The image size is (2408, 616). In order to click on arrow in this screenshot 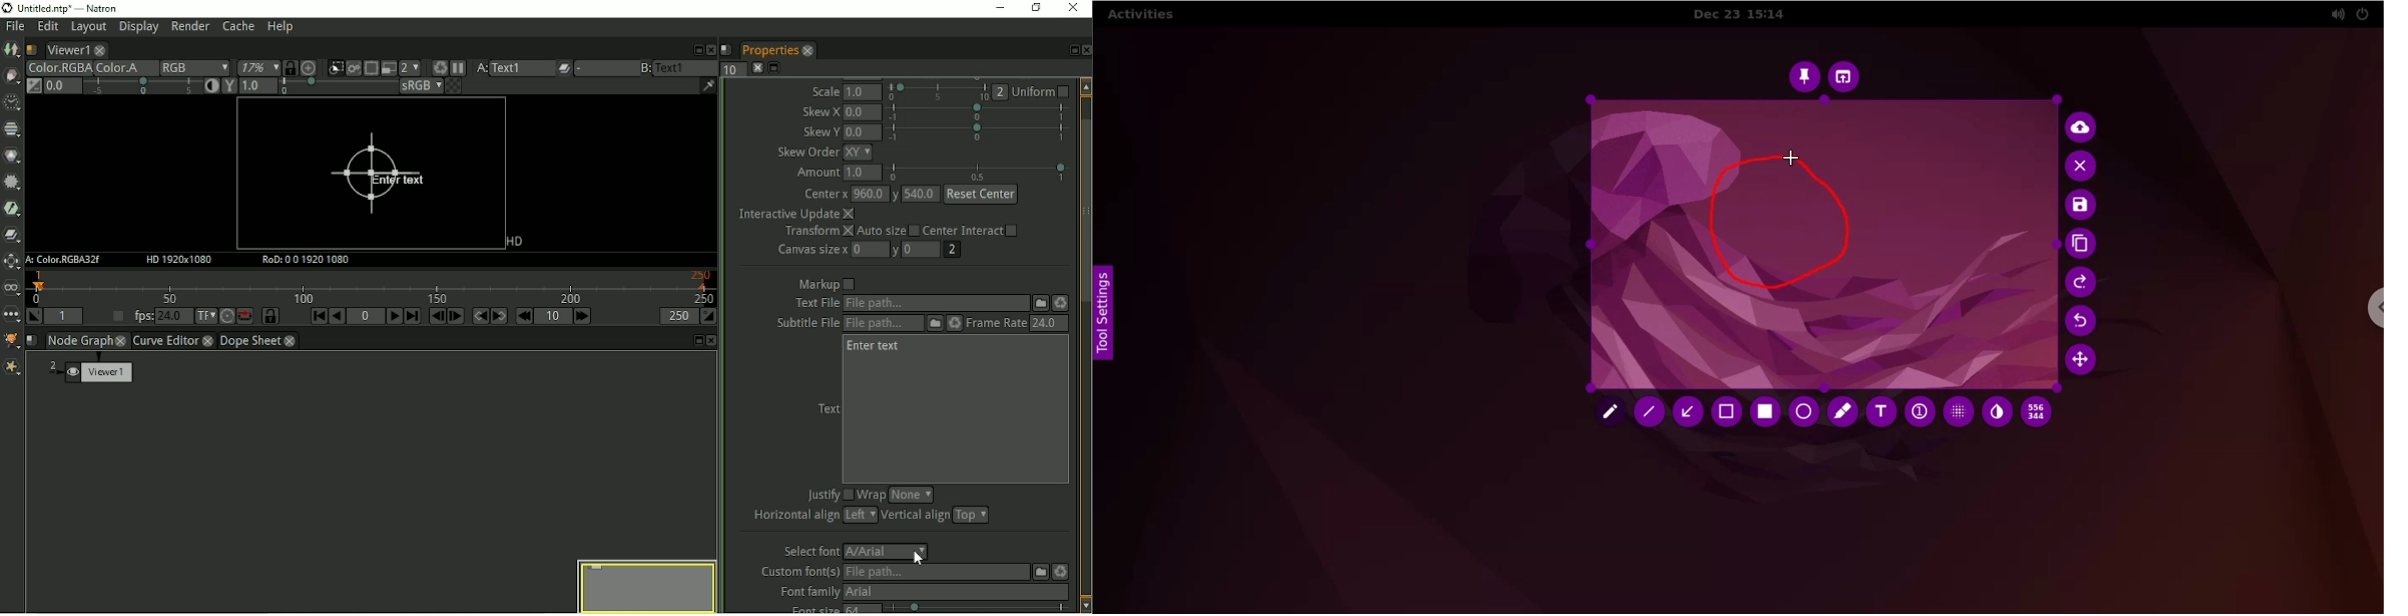, I will do `click(1691, 411)`.